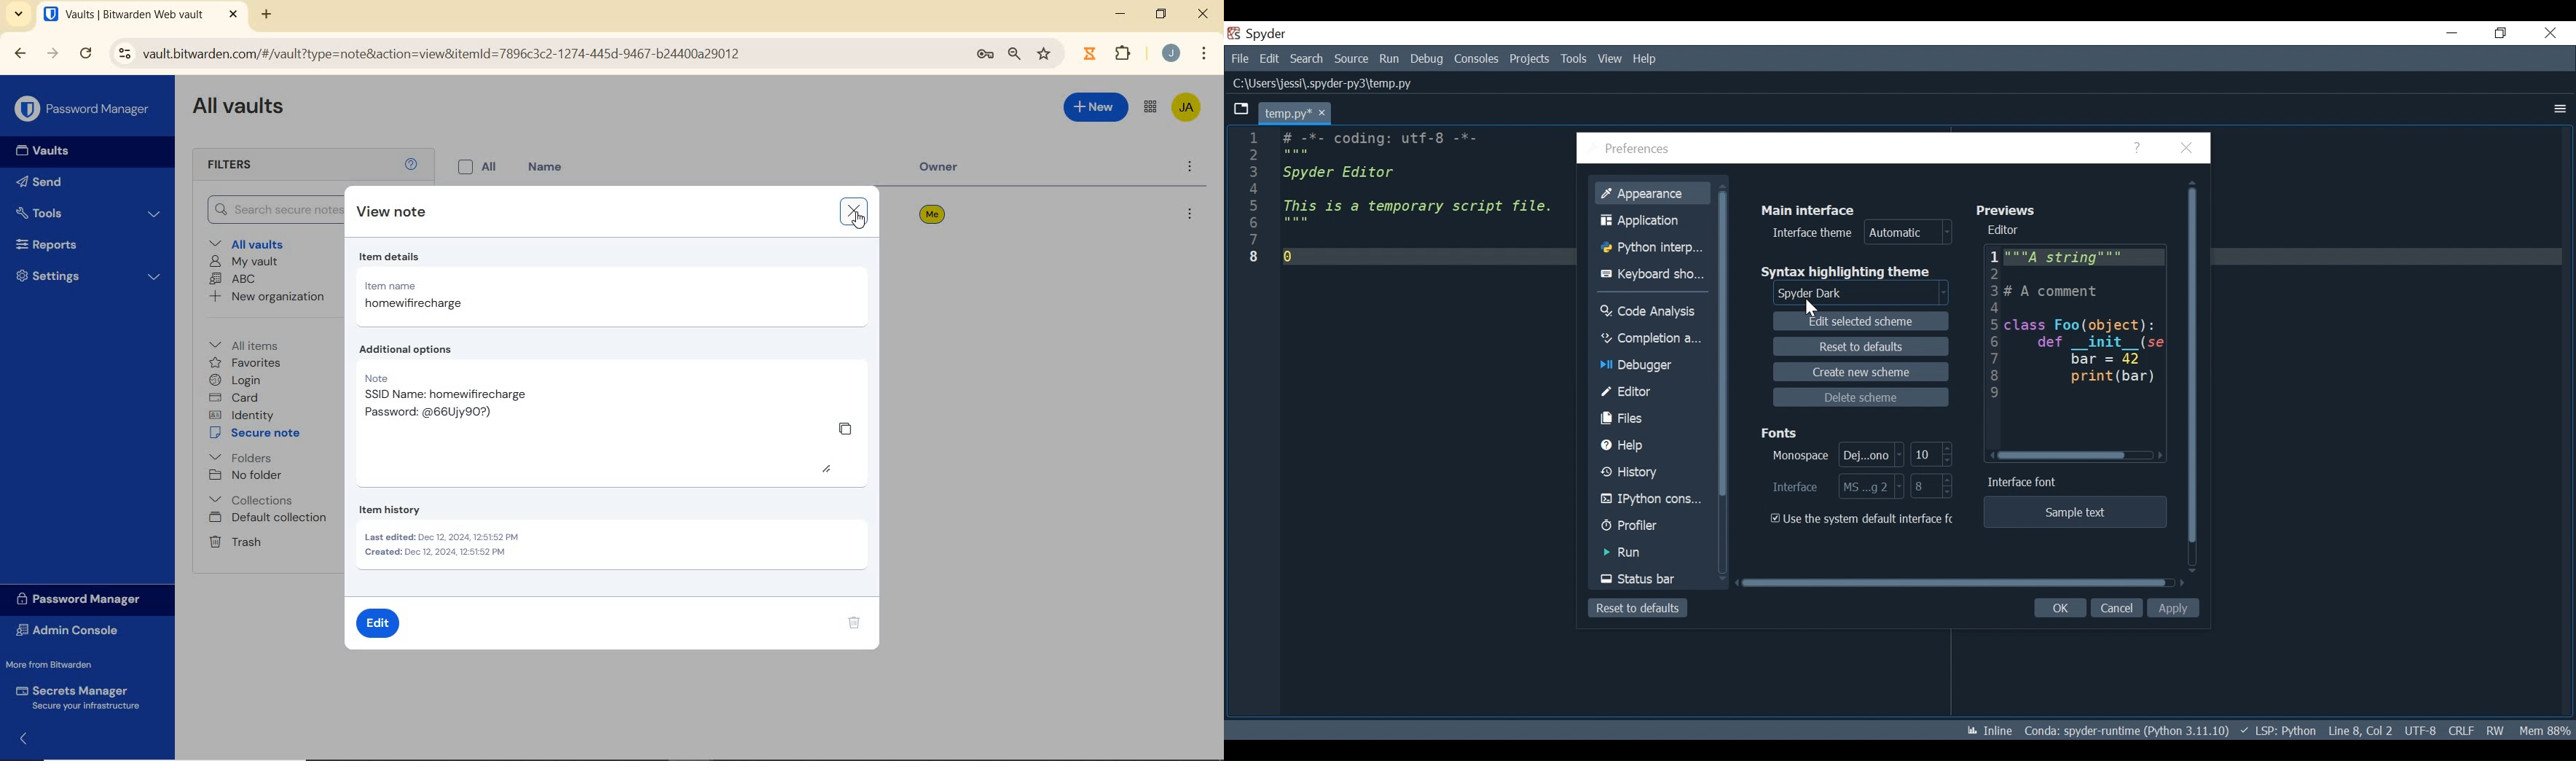 This screenshot has height=784, width=2576. I want to click on Files, so click(1654, 418).